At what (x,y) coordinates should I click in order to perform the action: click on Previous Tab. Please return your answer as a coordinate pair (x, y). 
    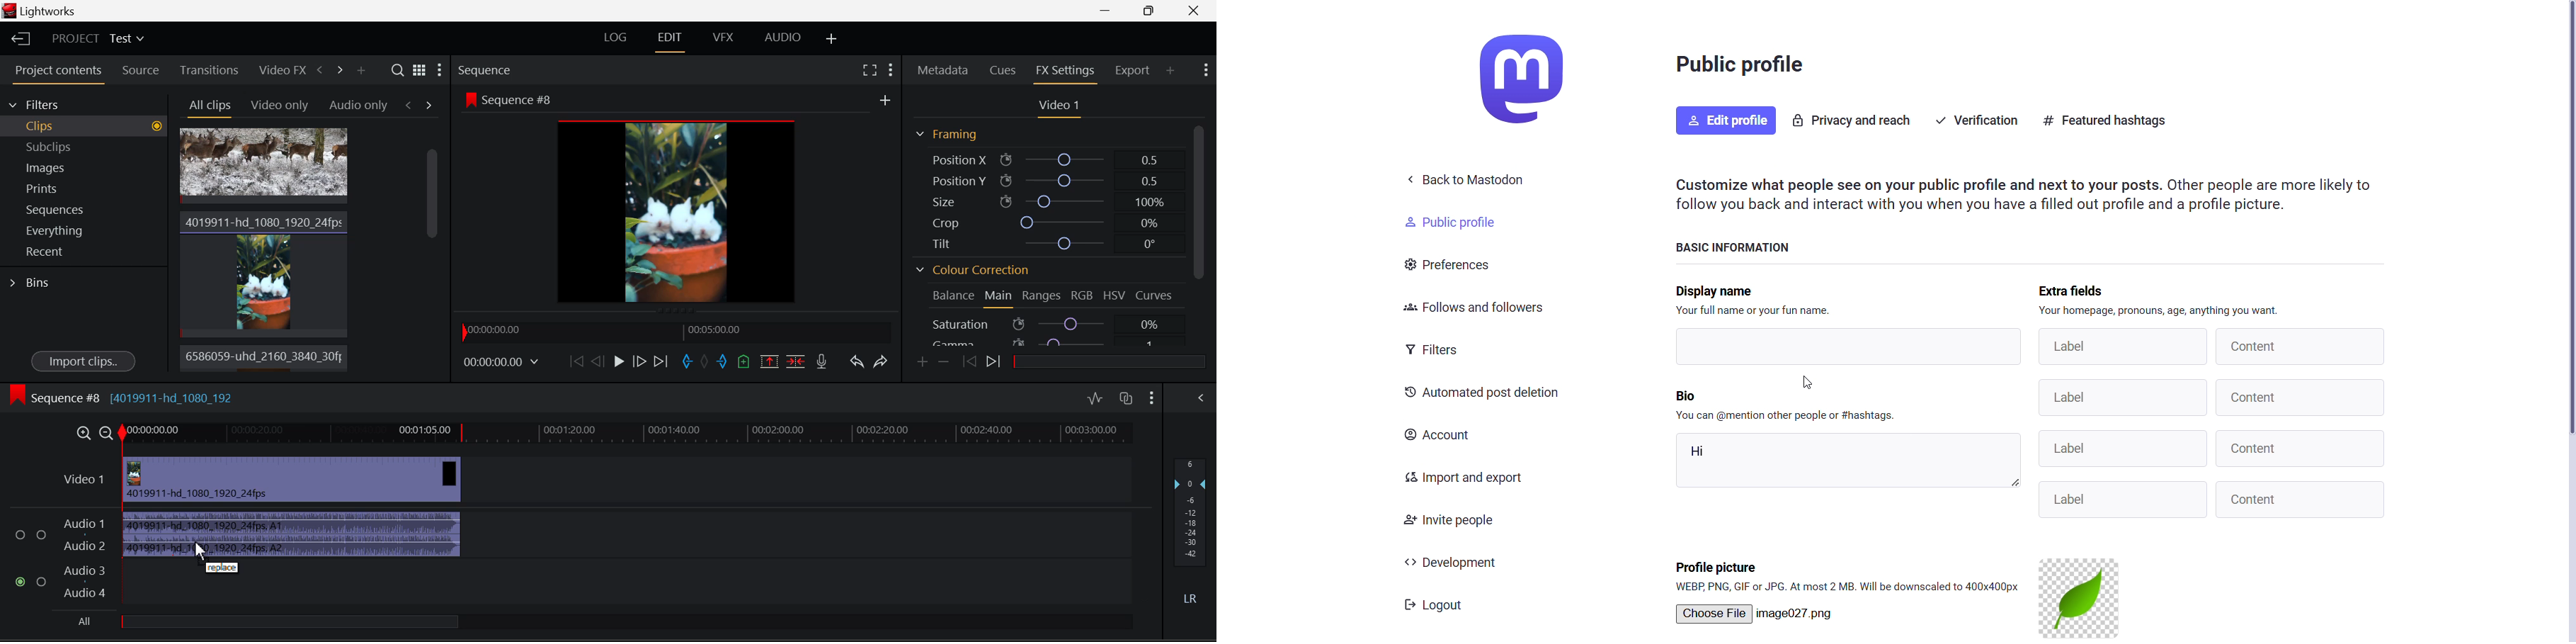
    Looking at the image, I should click on (411, 105).